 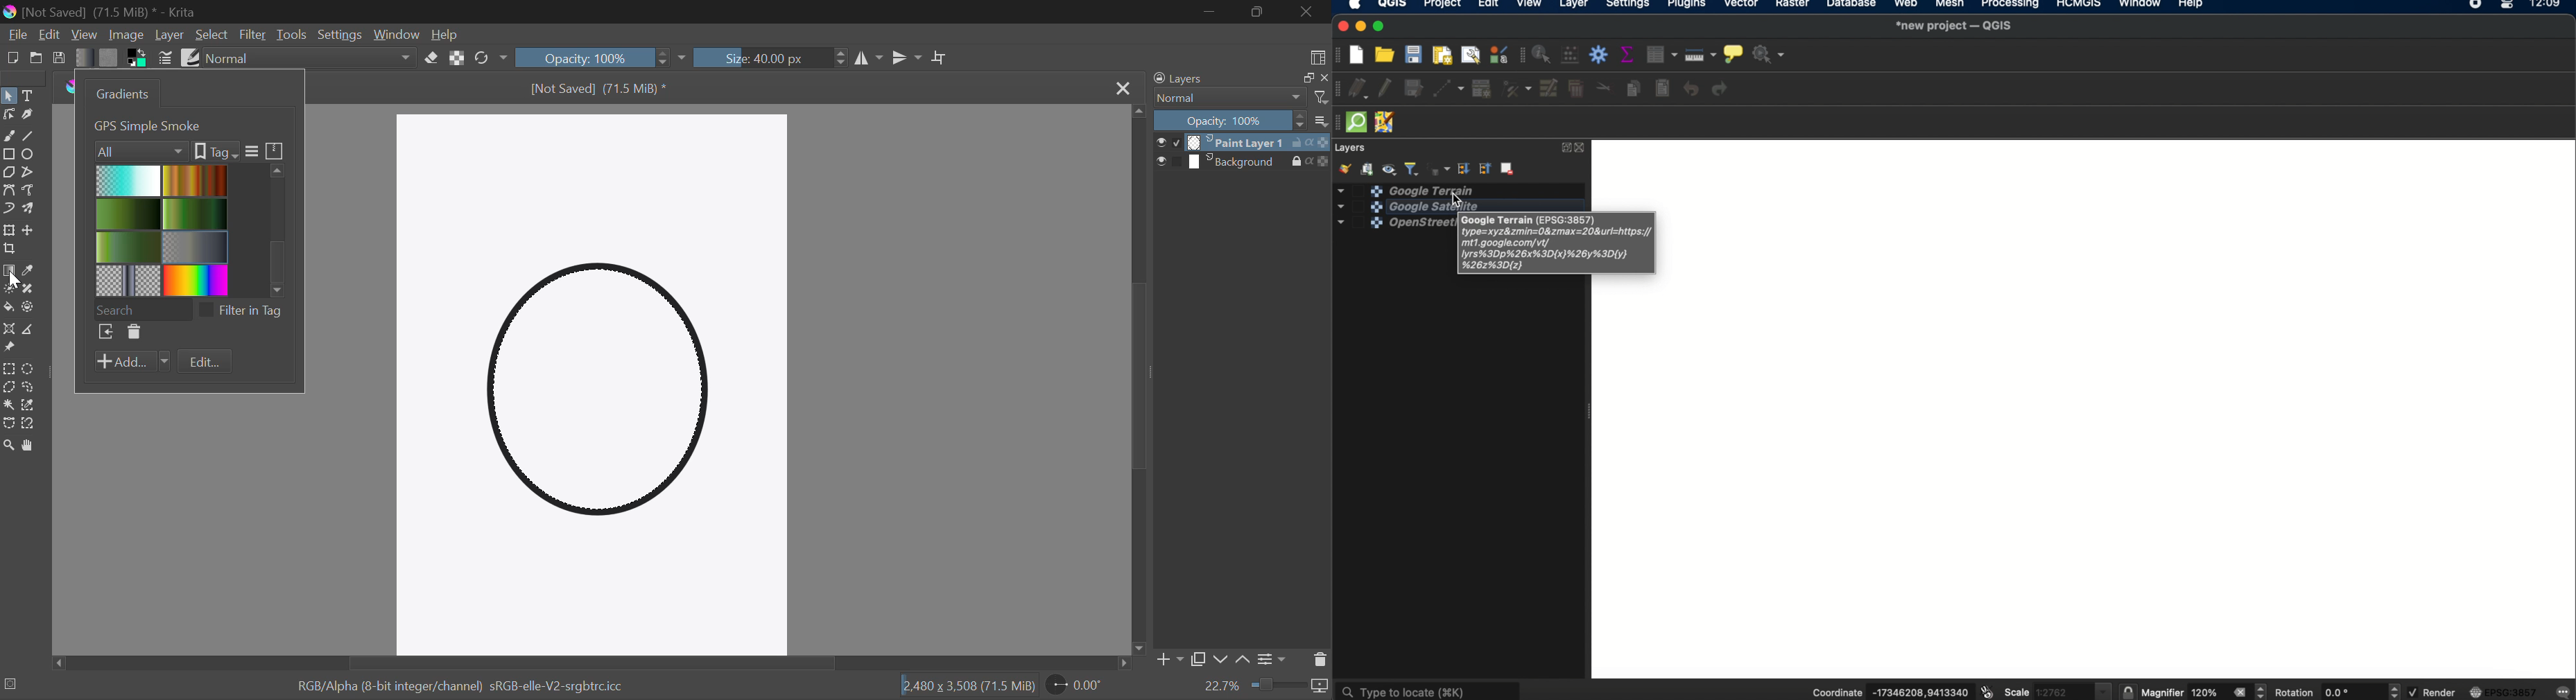 What do you see at coordinates (1691, 89) in the screenshot?
I see `undo` at bounding box center [1691, 89].